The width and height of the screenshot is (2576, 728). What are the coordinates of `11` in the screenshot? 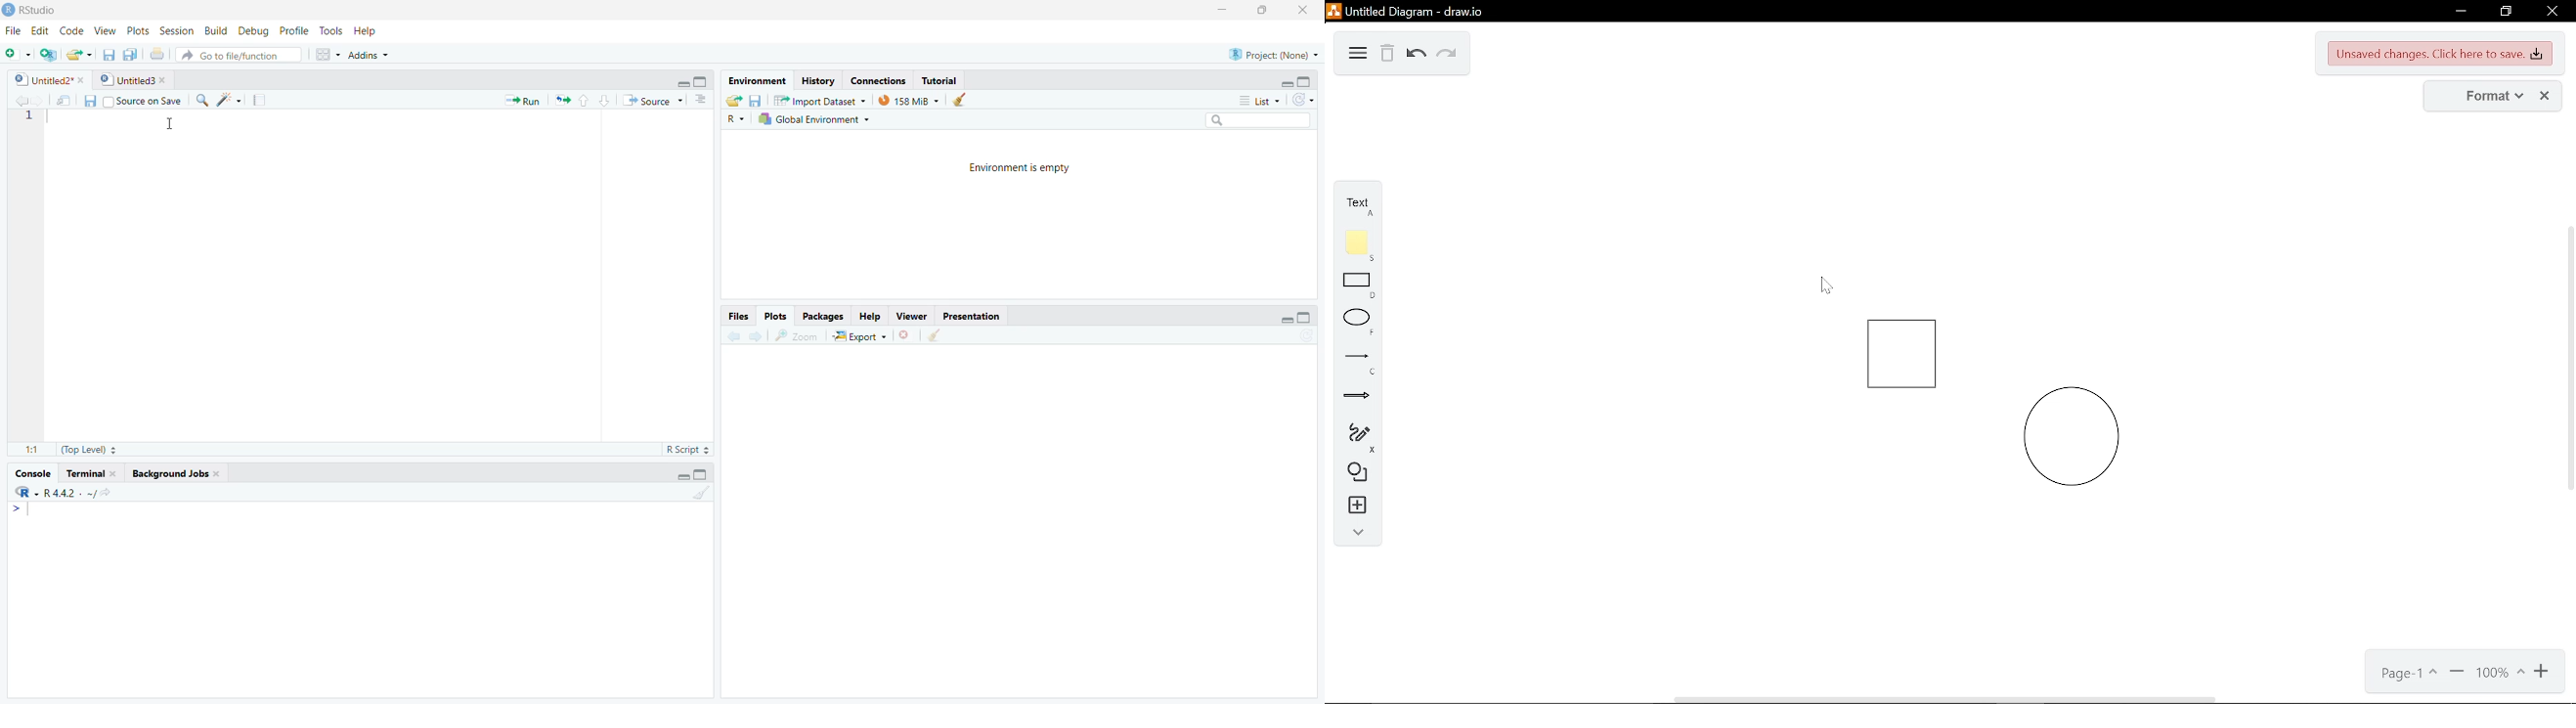 It's located at (26, 447).